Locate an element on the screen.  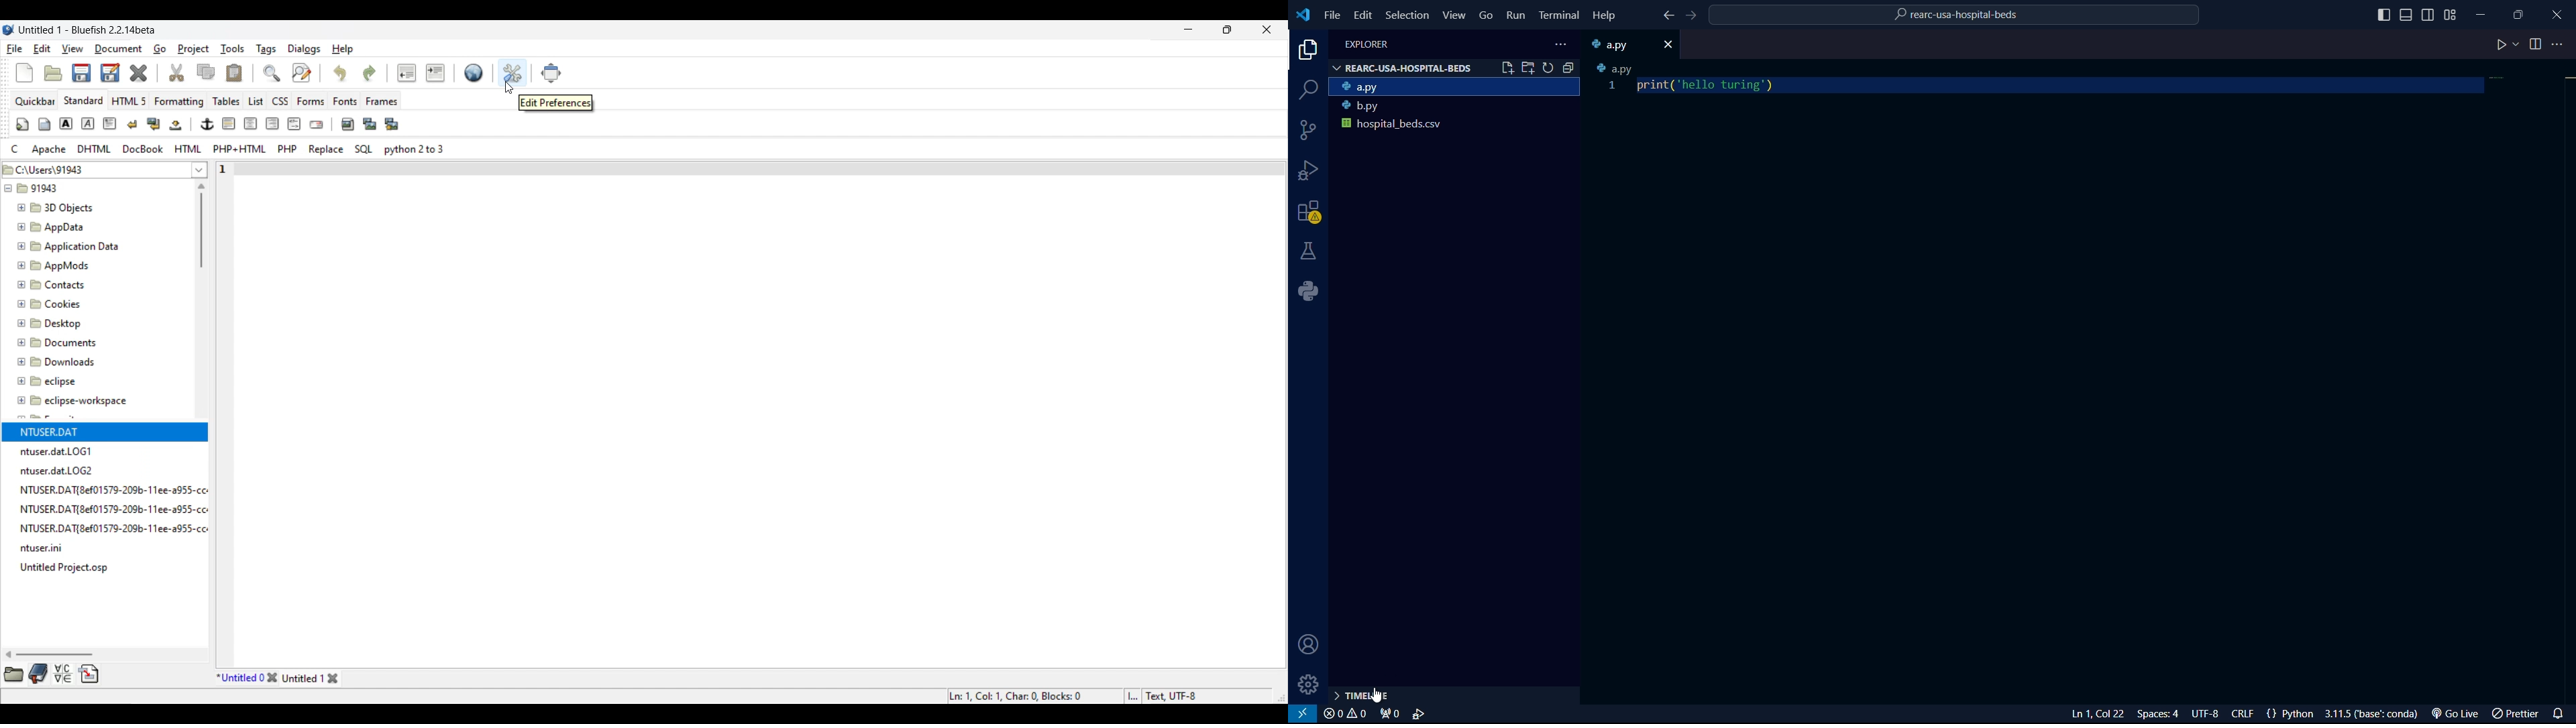
python is located at coordinates (1308, 290).